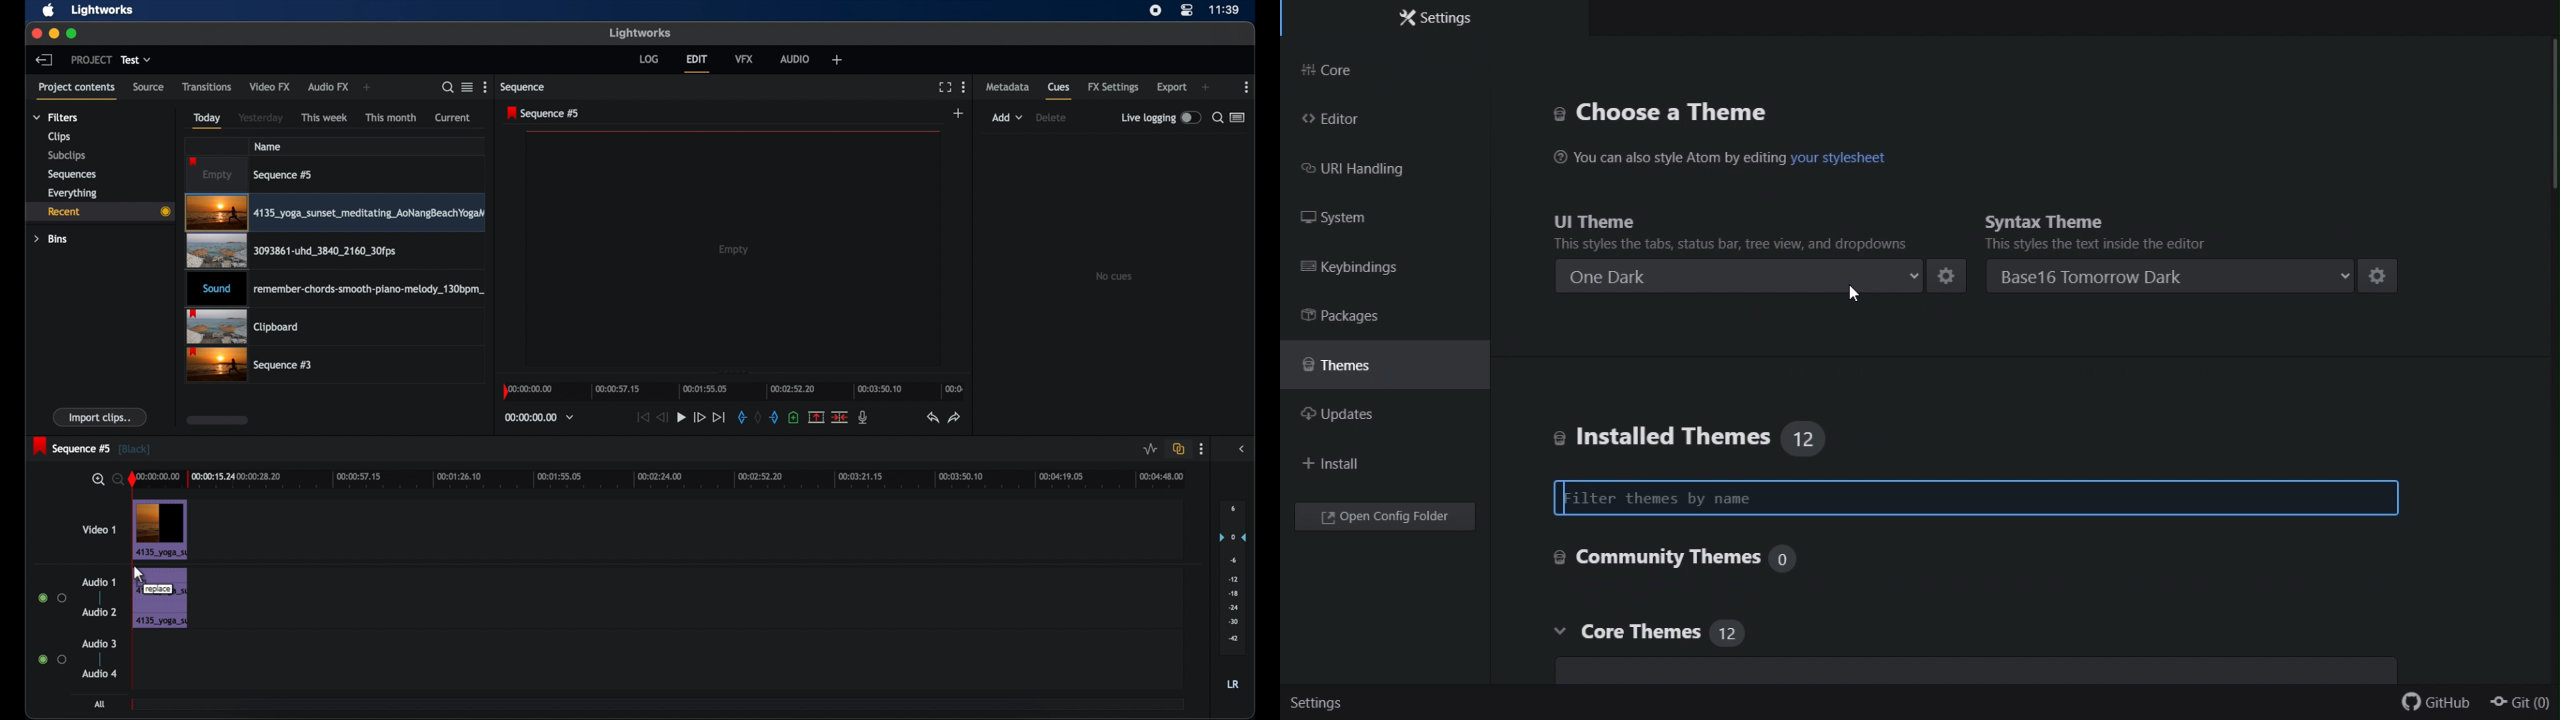 The width and height of the screenshot is (2576, 728). I want to click on everything, so click(73, 193).